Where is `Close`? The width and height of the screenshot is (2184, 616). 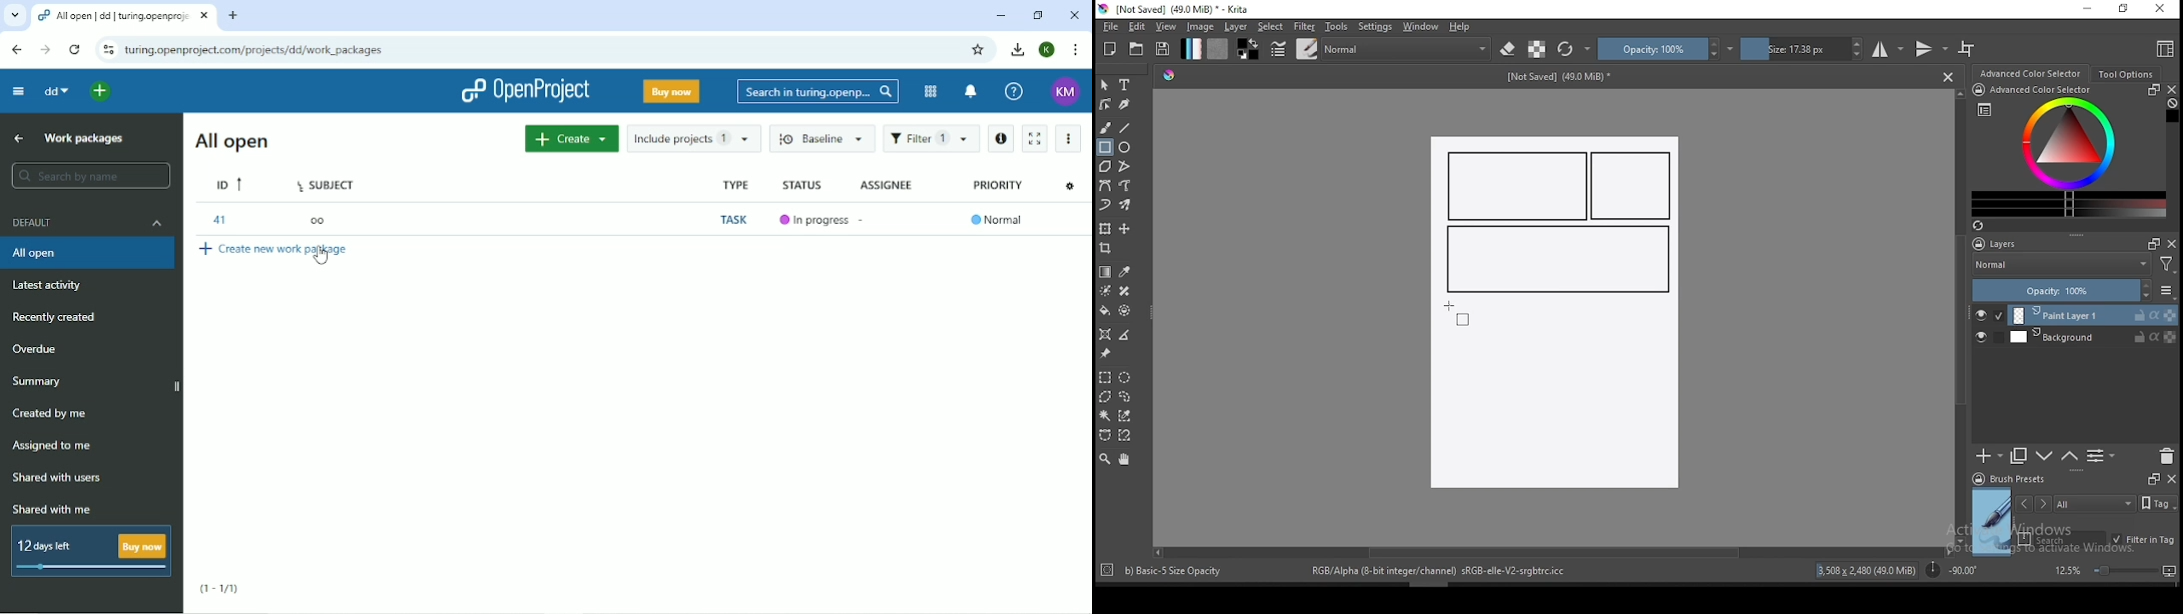
Close is located at coordinates (1948, 76).